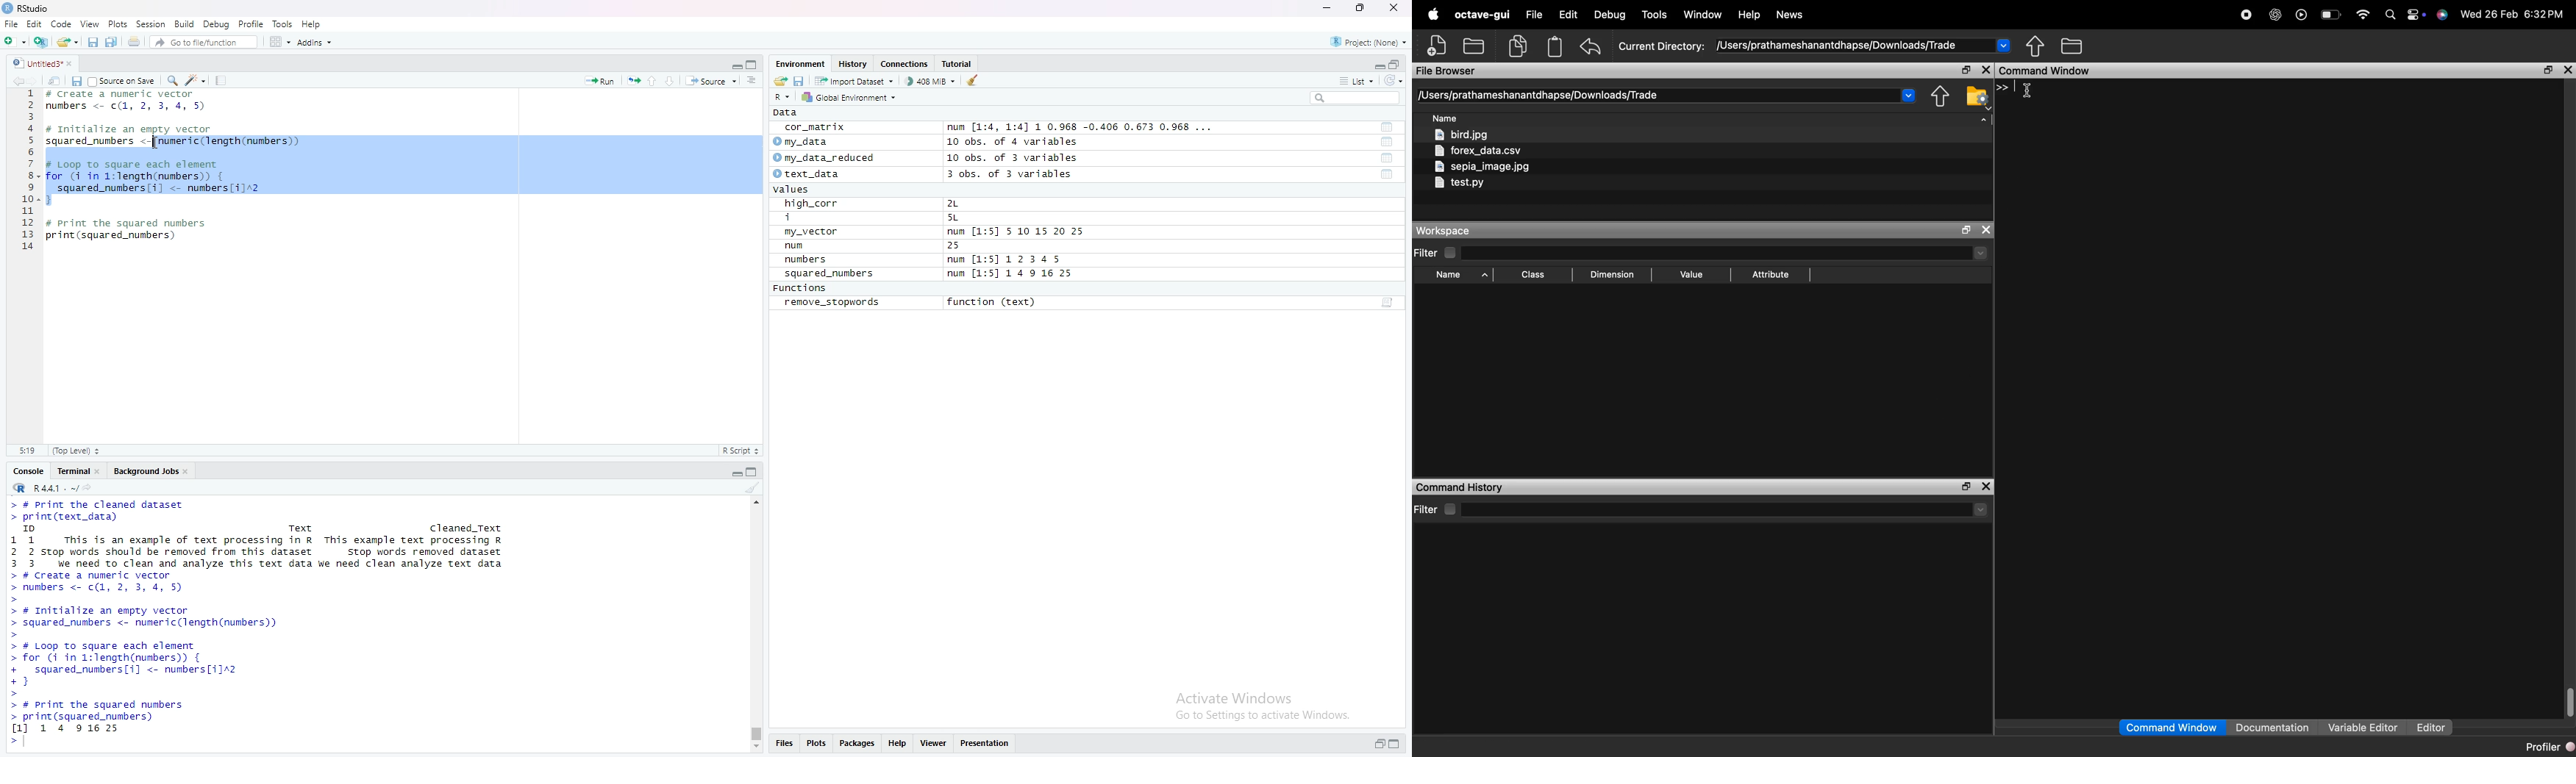  I want to click on © text_data, so click(808, 175).